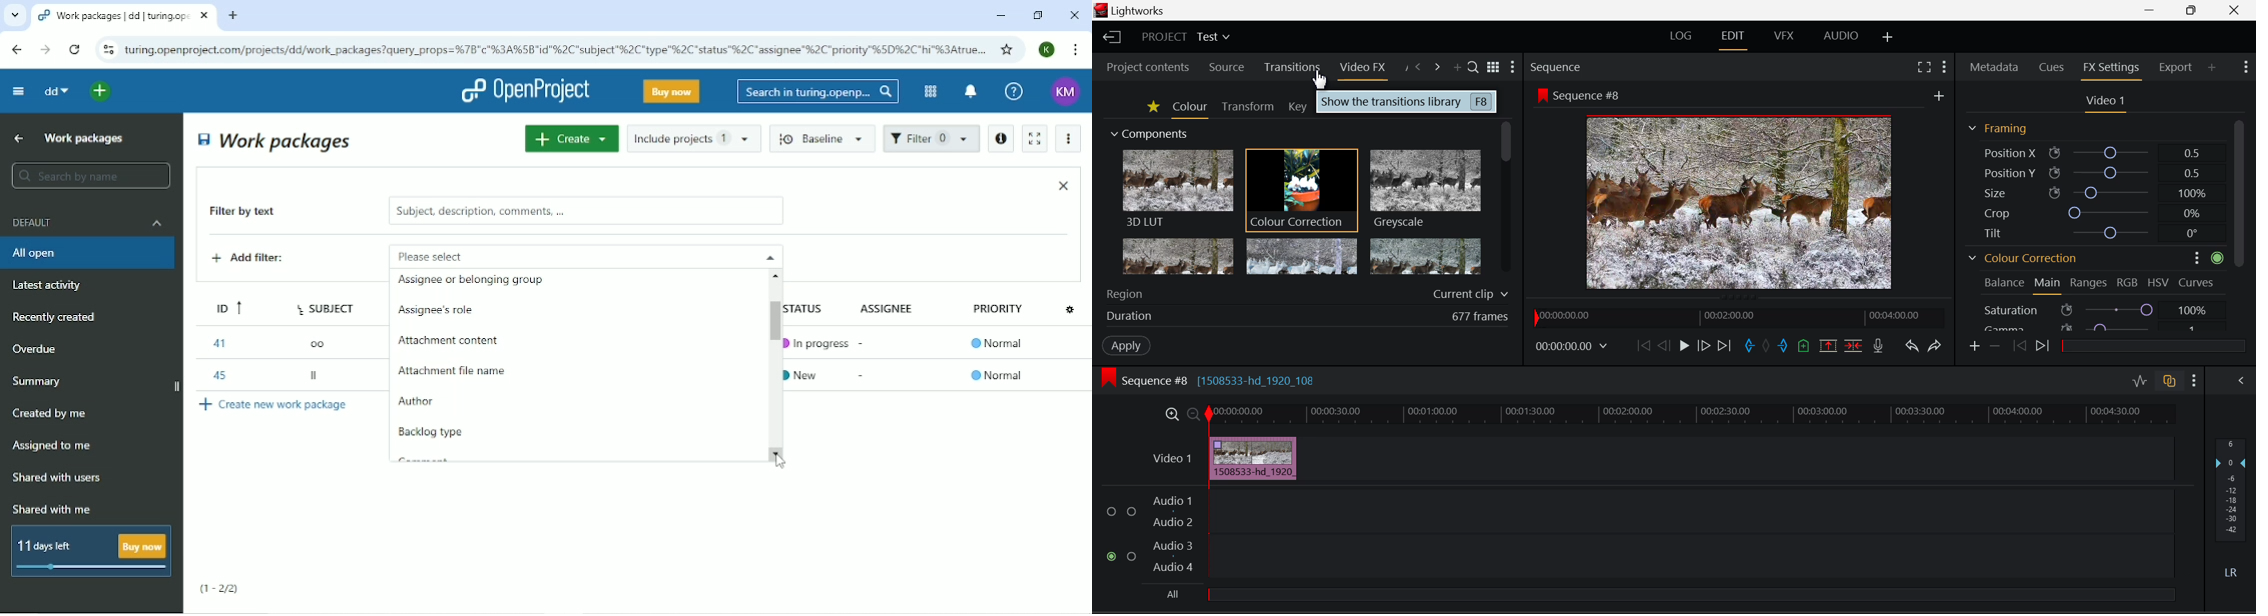 This screenshot has height=616, width=2268. I want to click on Overdue, so click(37, 350).